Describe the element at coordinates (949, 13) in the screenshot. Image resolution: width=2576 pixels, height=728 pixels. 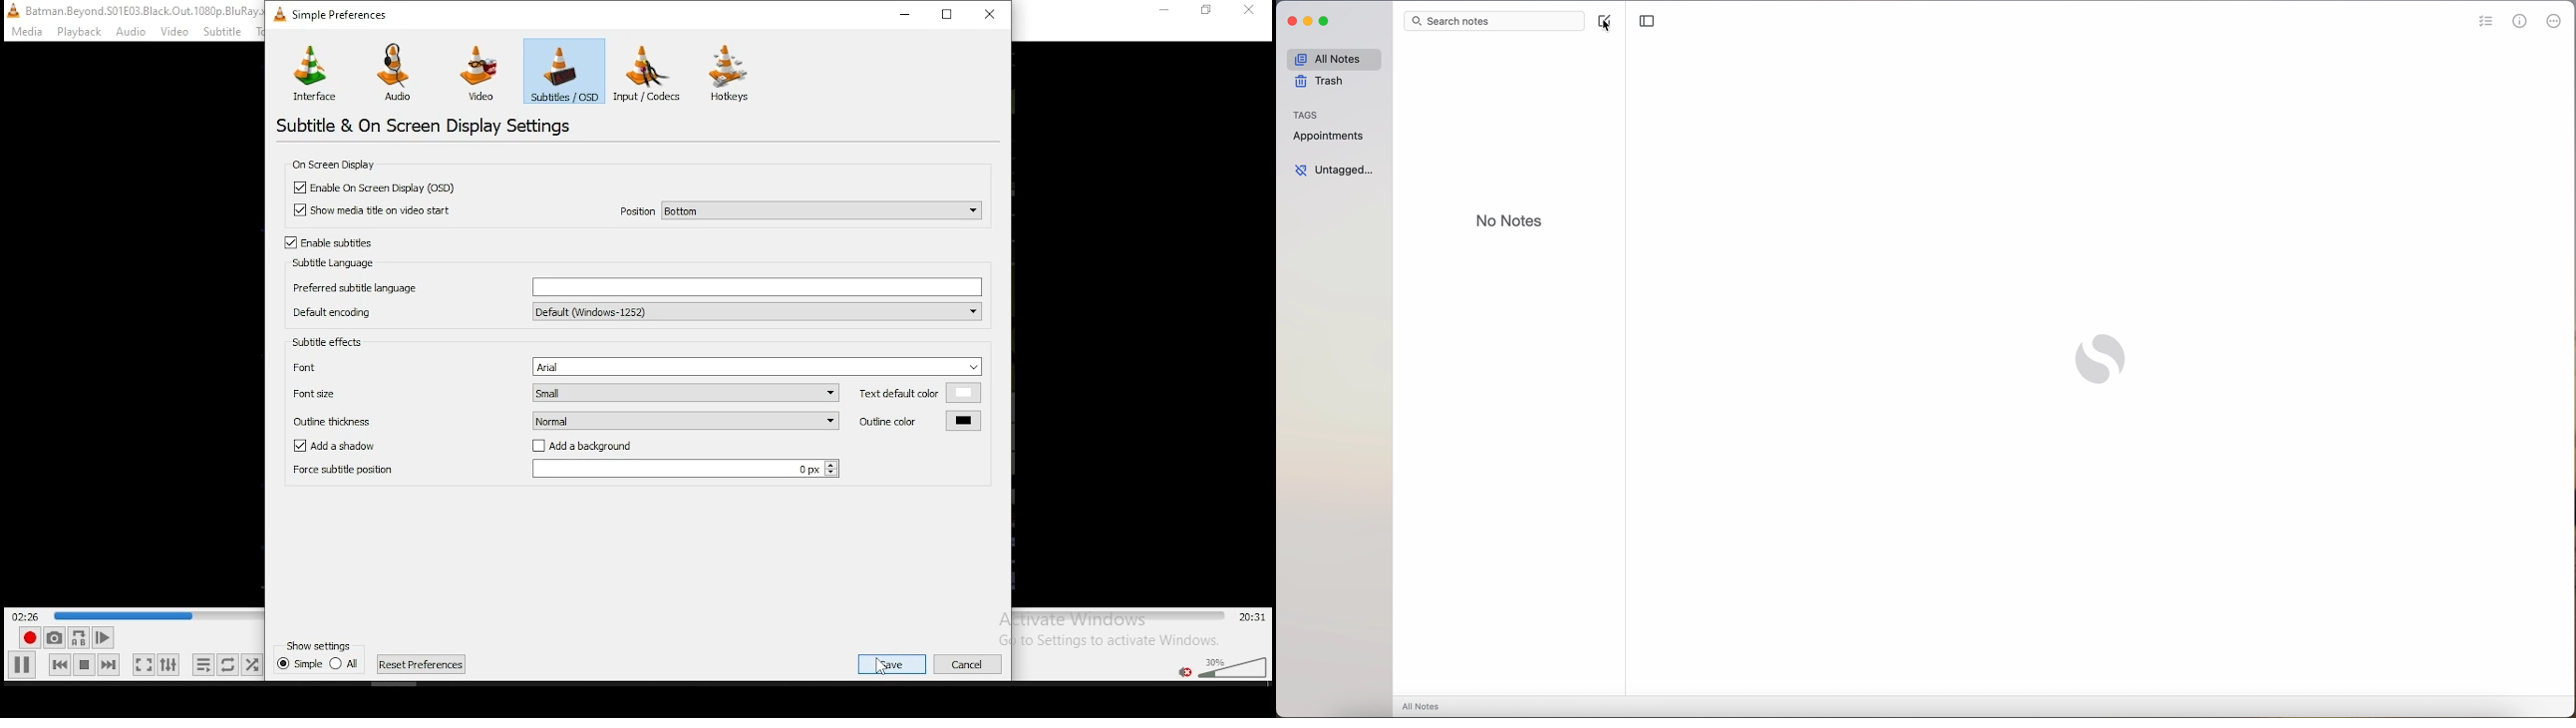
I see `maximize` at that location.